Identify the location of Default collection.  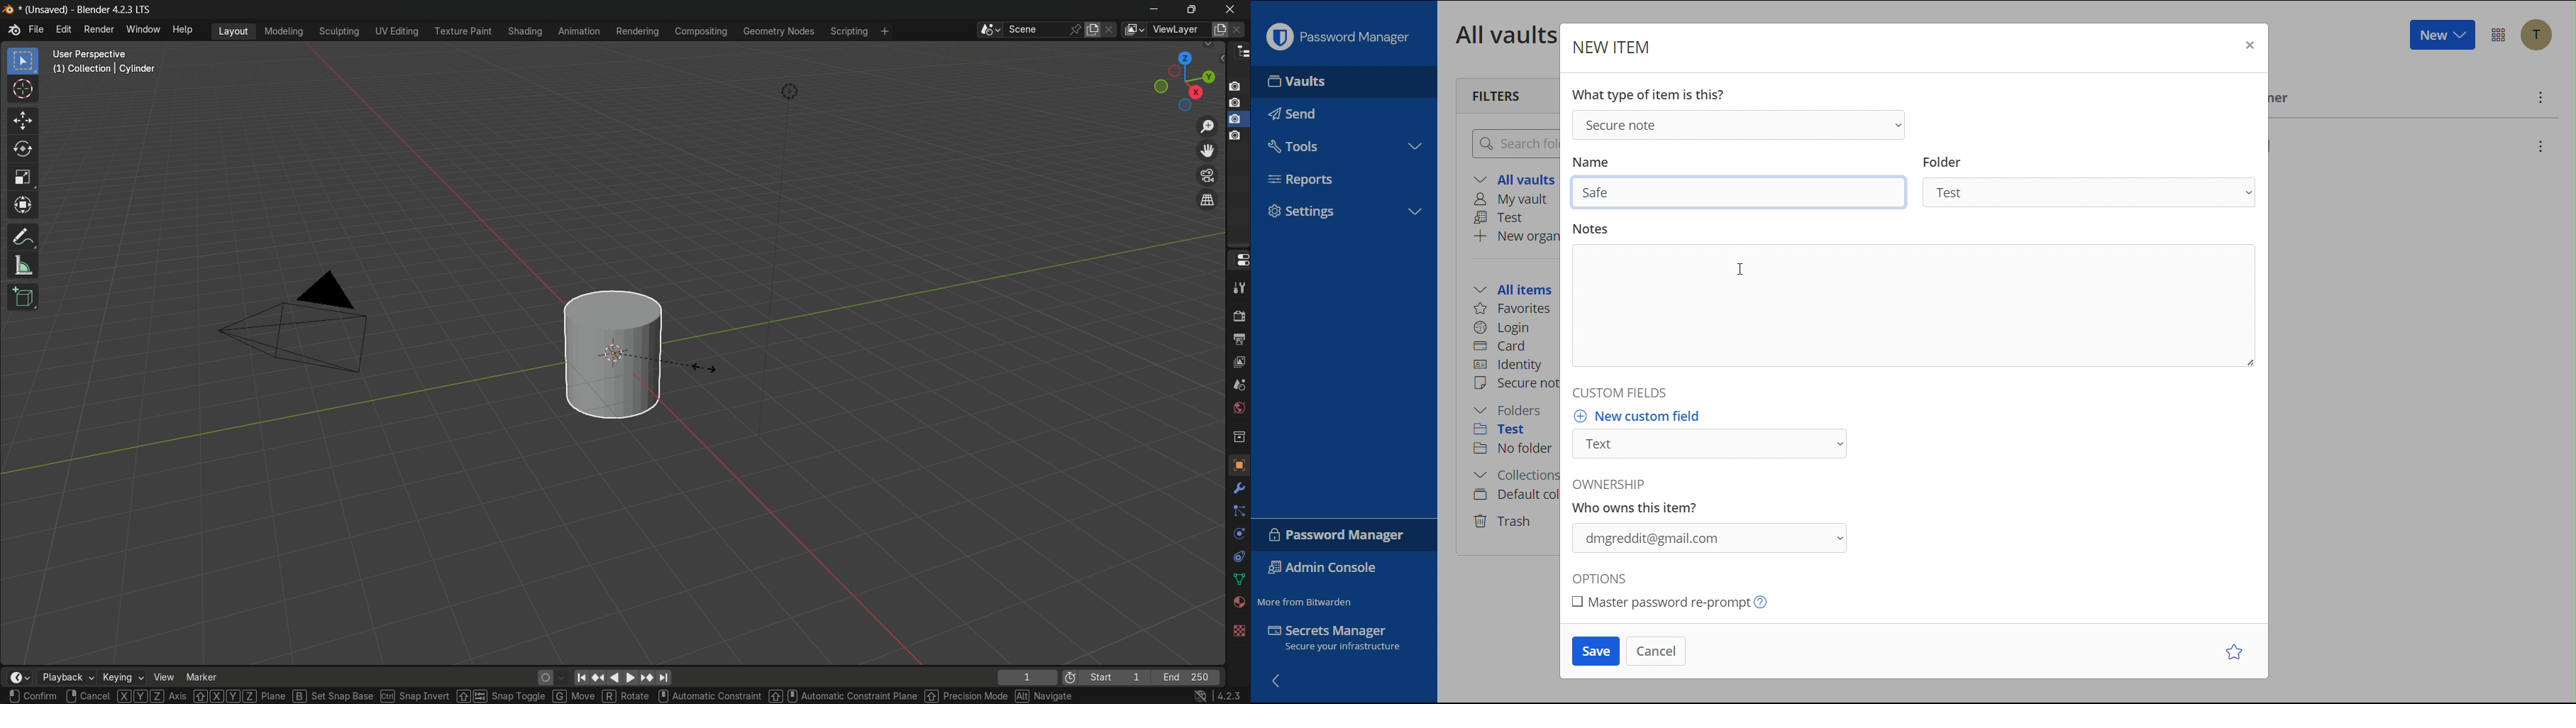
(1514, 495).